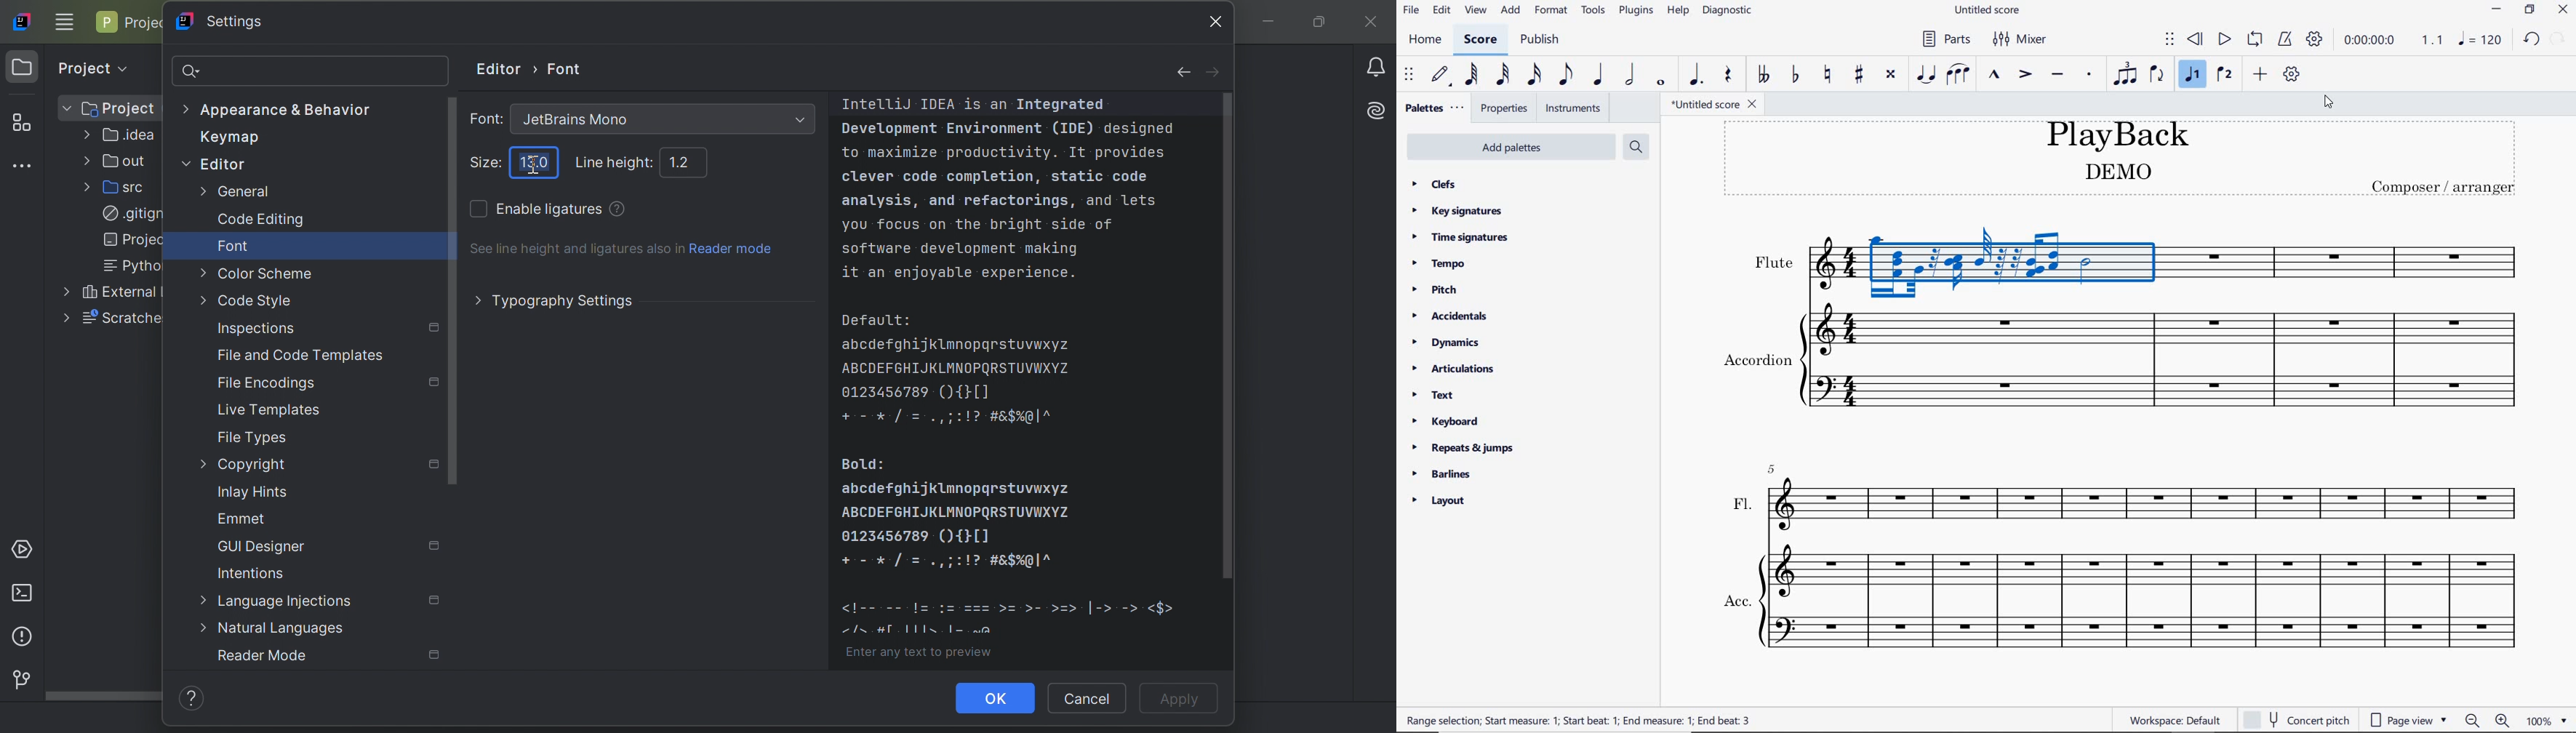 The height and width of the screenshot is (756, 2576). What do you see at coordinates (1436, 395) in the screenshot?
I see `text` at bounding box center [1436, 395].